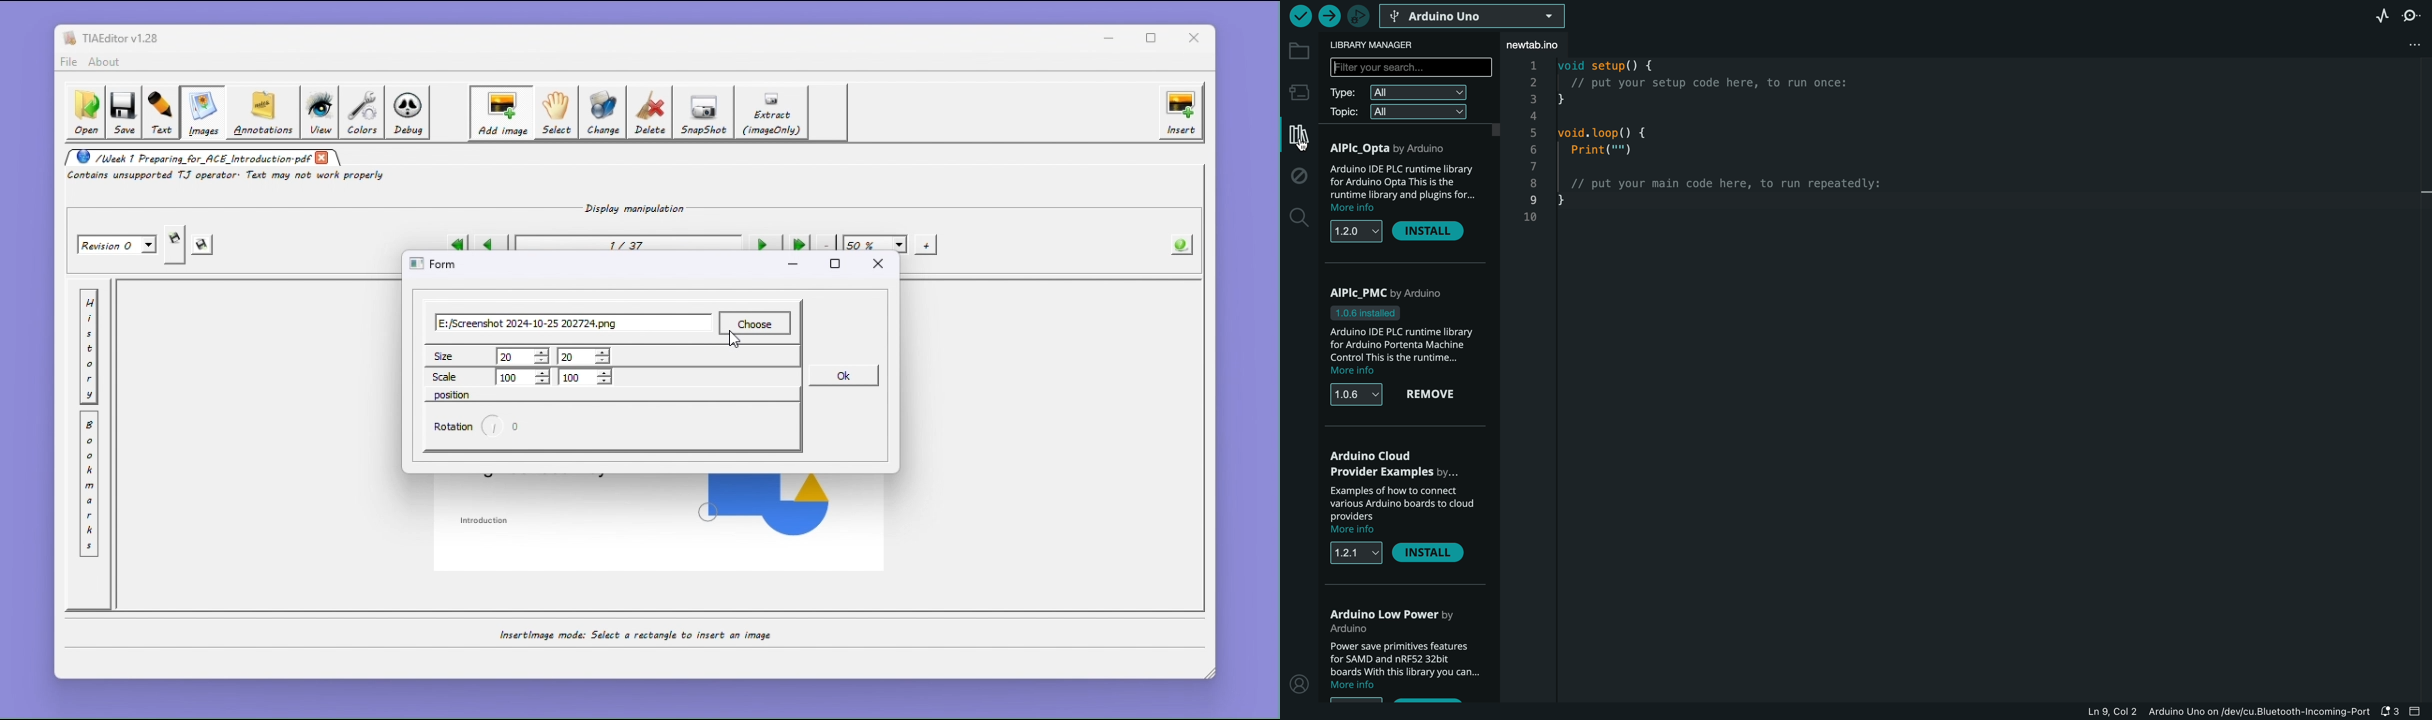 The height and width of the screenshot is (728, 2436). What do you see at coordinates (229, 177) in the screenshot?
I see `Contains unsupported TJ operator. Text may not work properly` at bounding box center [229, 177].